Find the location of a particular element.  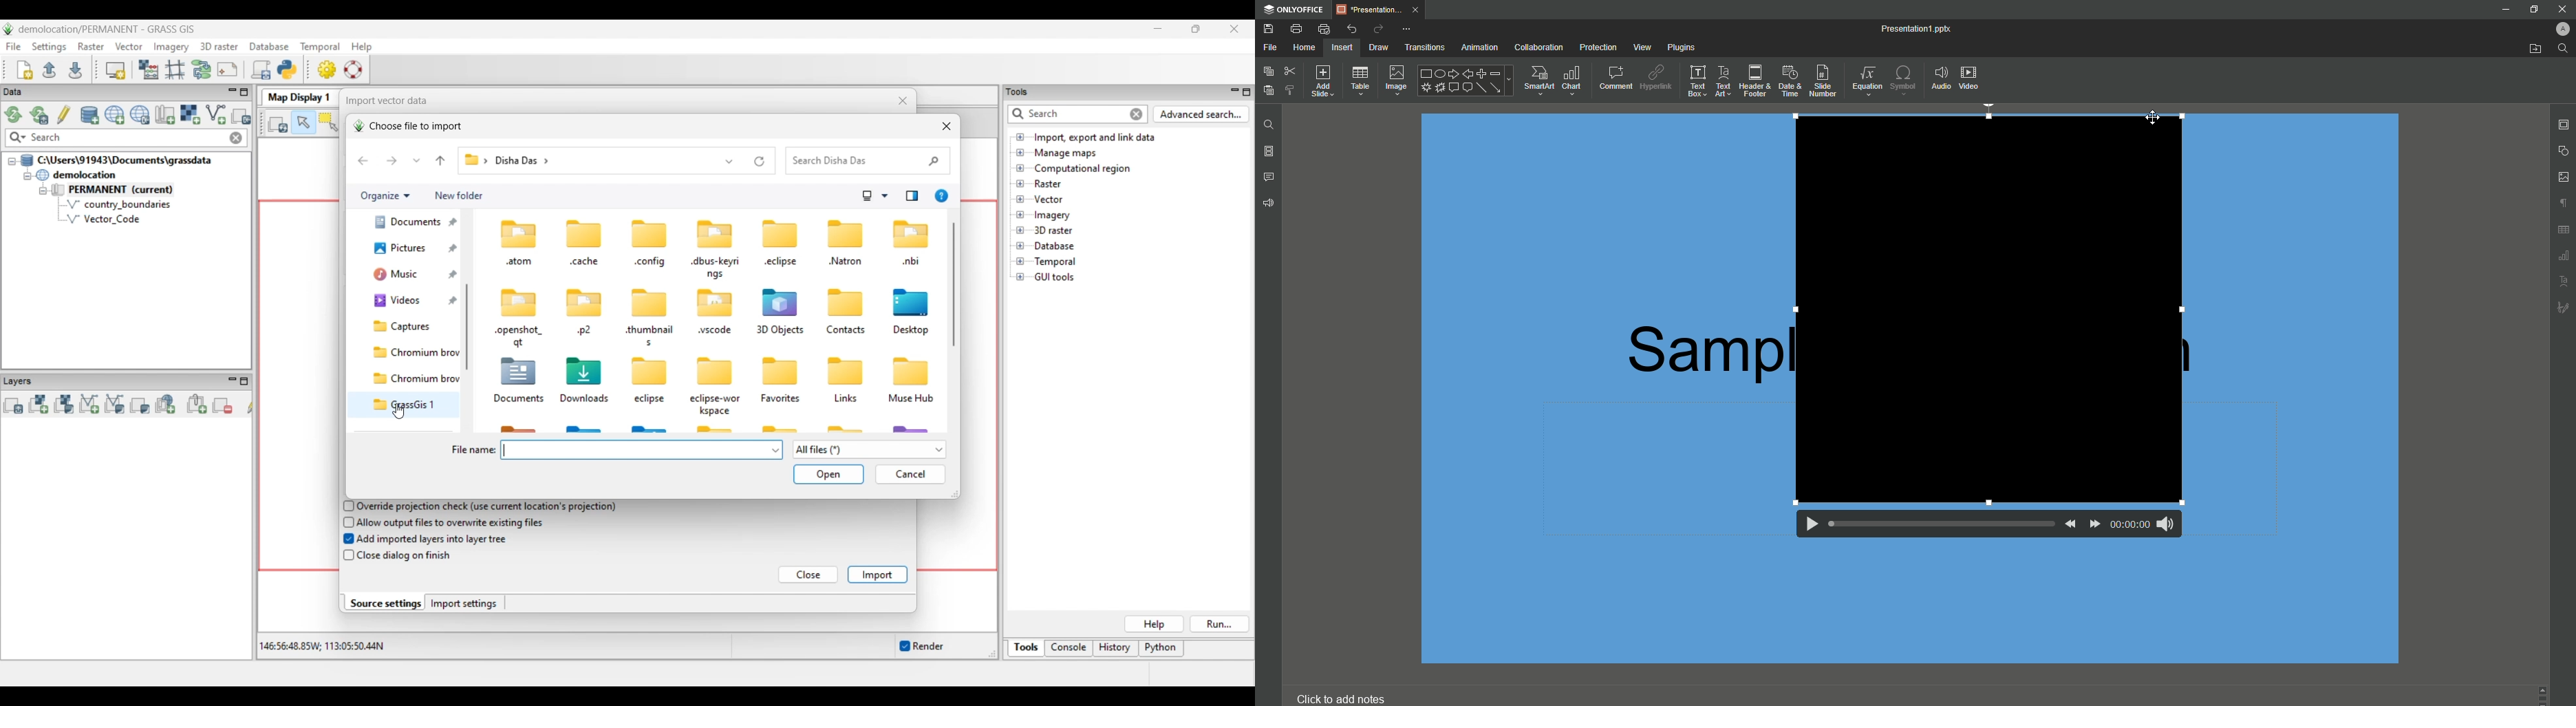

Undo is located at coordinates (1351, 27).